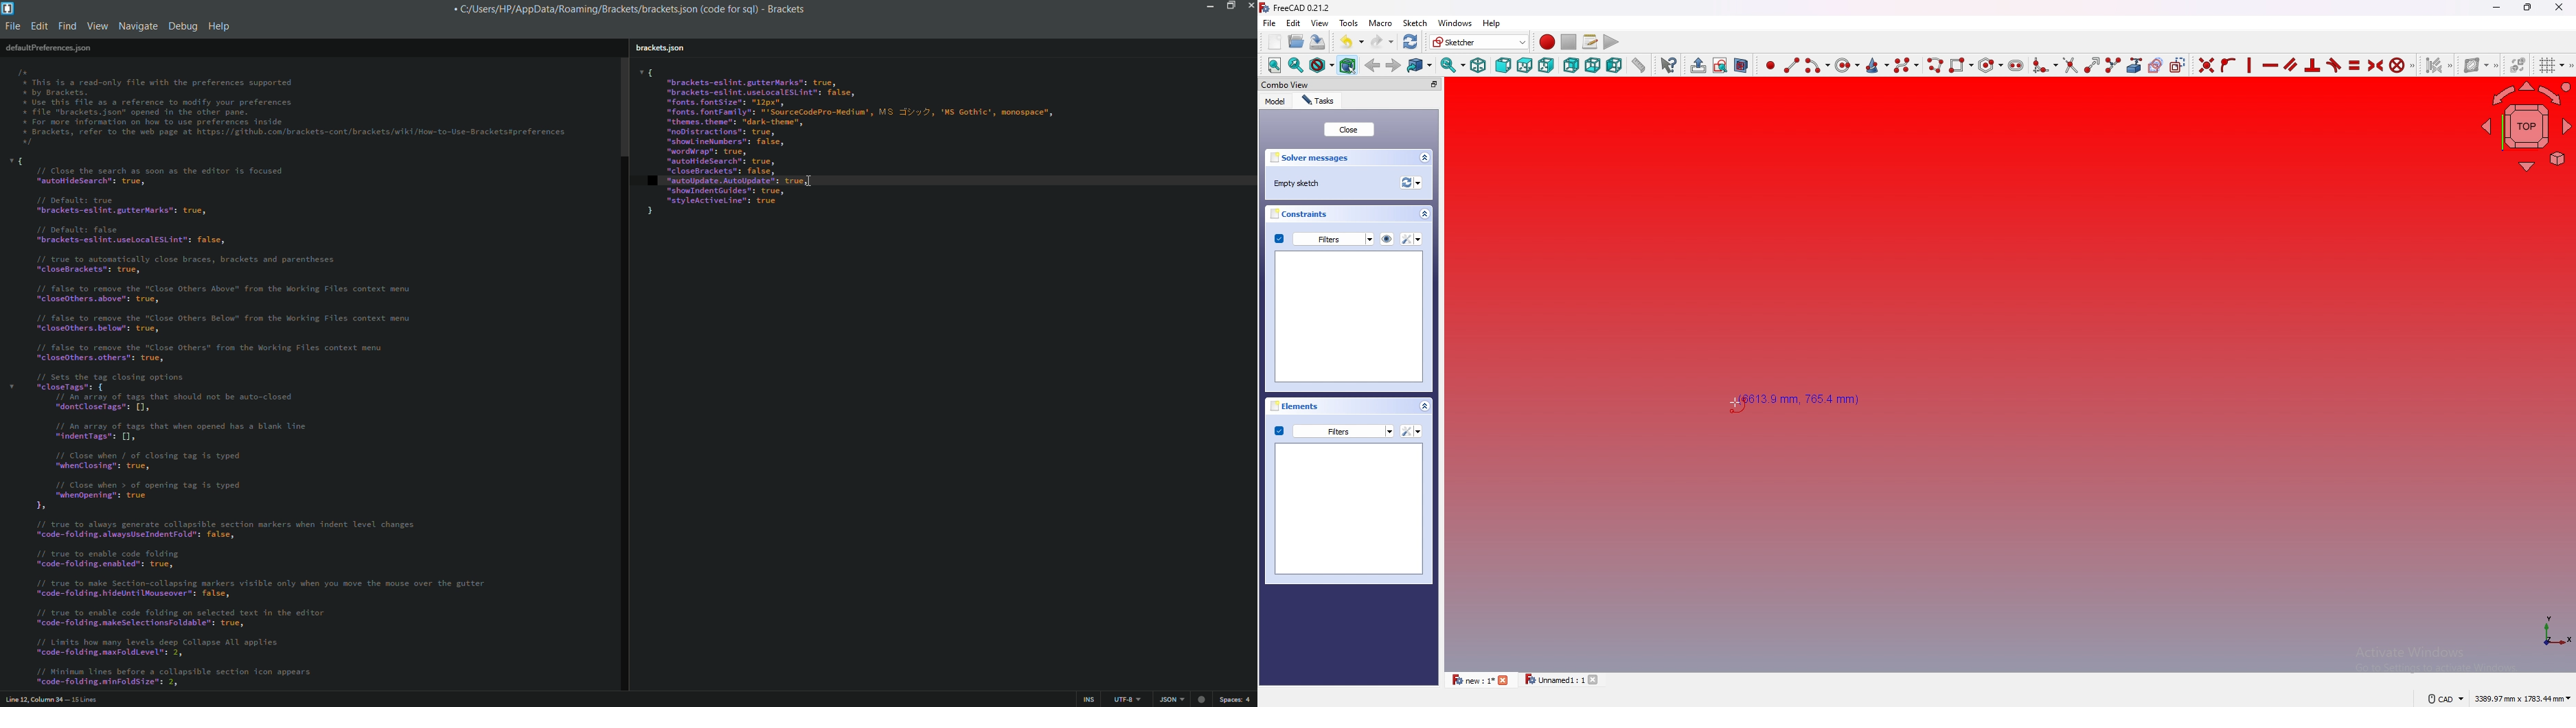  Describe the element at coordinates (1990, 65) in the screenshot. I see `create regular polygon` at that location.